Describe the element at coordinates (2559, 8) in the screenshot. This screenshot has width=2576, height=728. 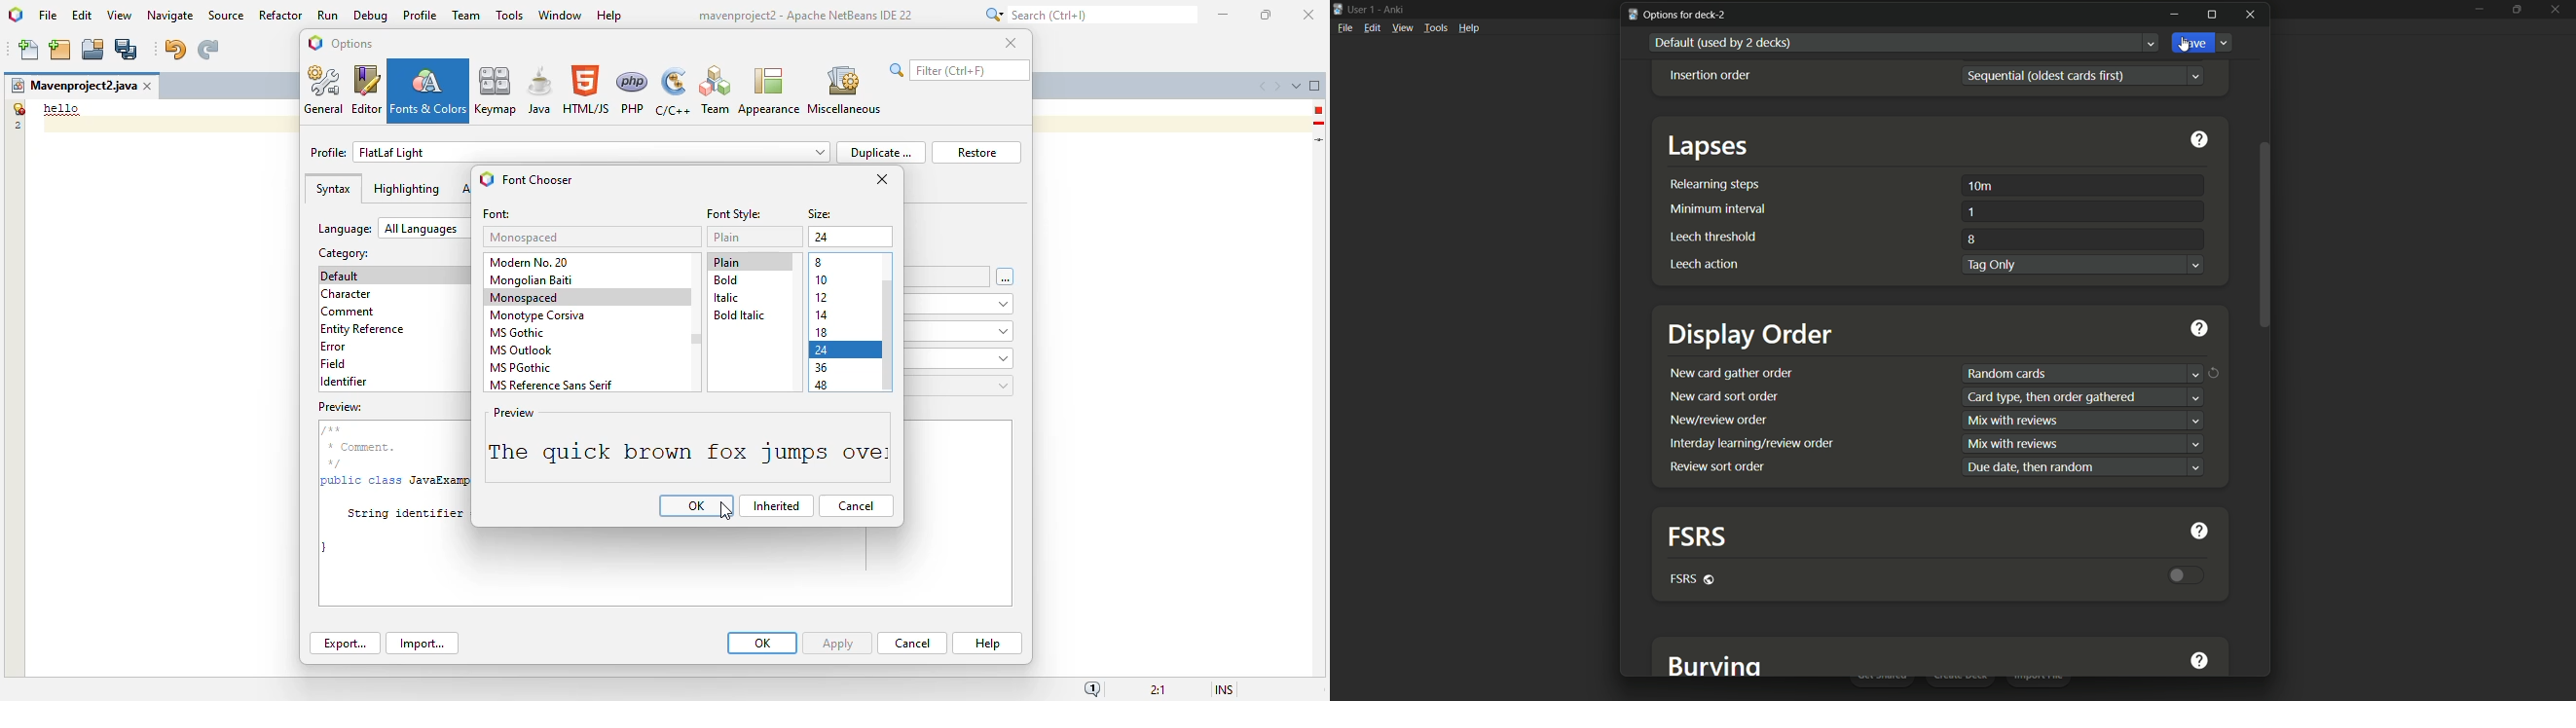
I see `close app` at that location.